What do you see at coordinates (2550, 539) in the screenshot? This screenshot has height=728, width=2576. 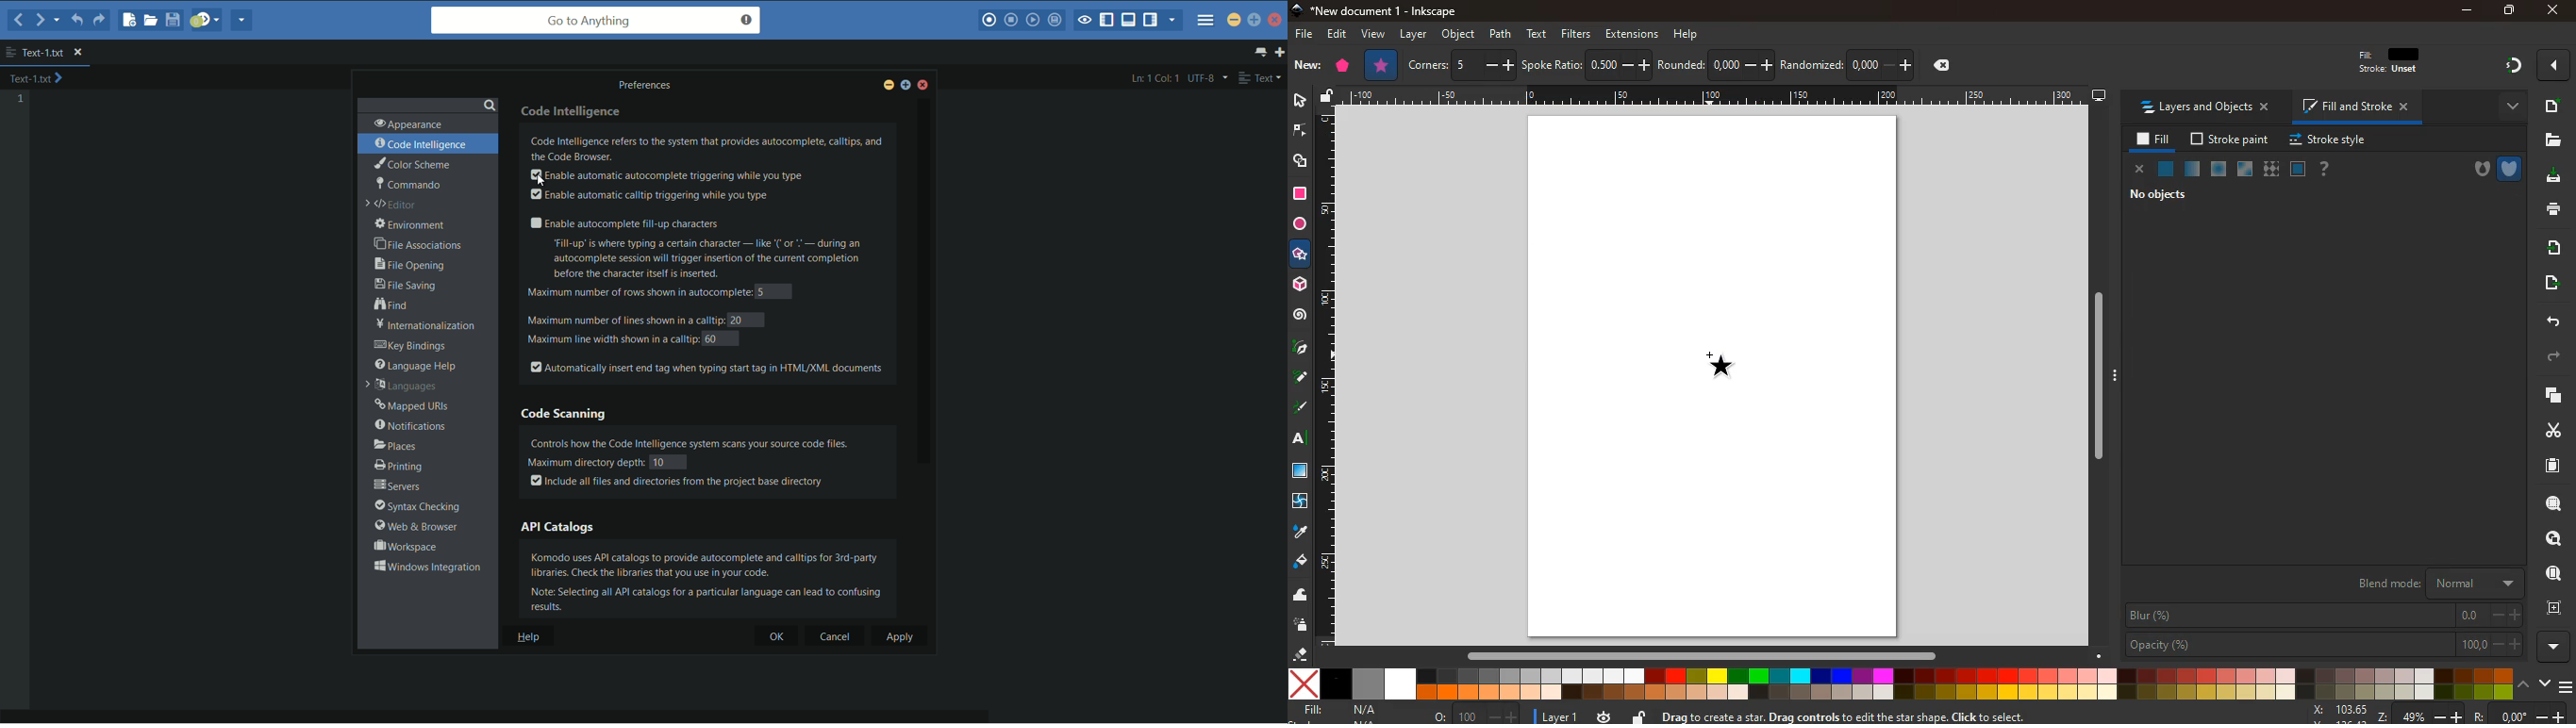 I see `search` at bounding box center [2550, 539].